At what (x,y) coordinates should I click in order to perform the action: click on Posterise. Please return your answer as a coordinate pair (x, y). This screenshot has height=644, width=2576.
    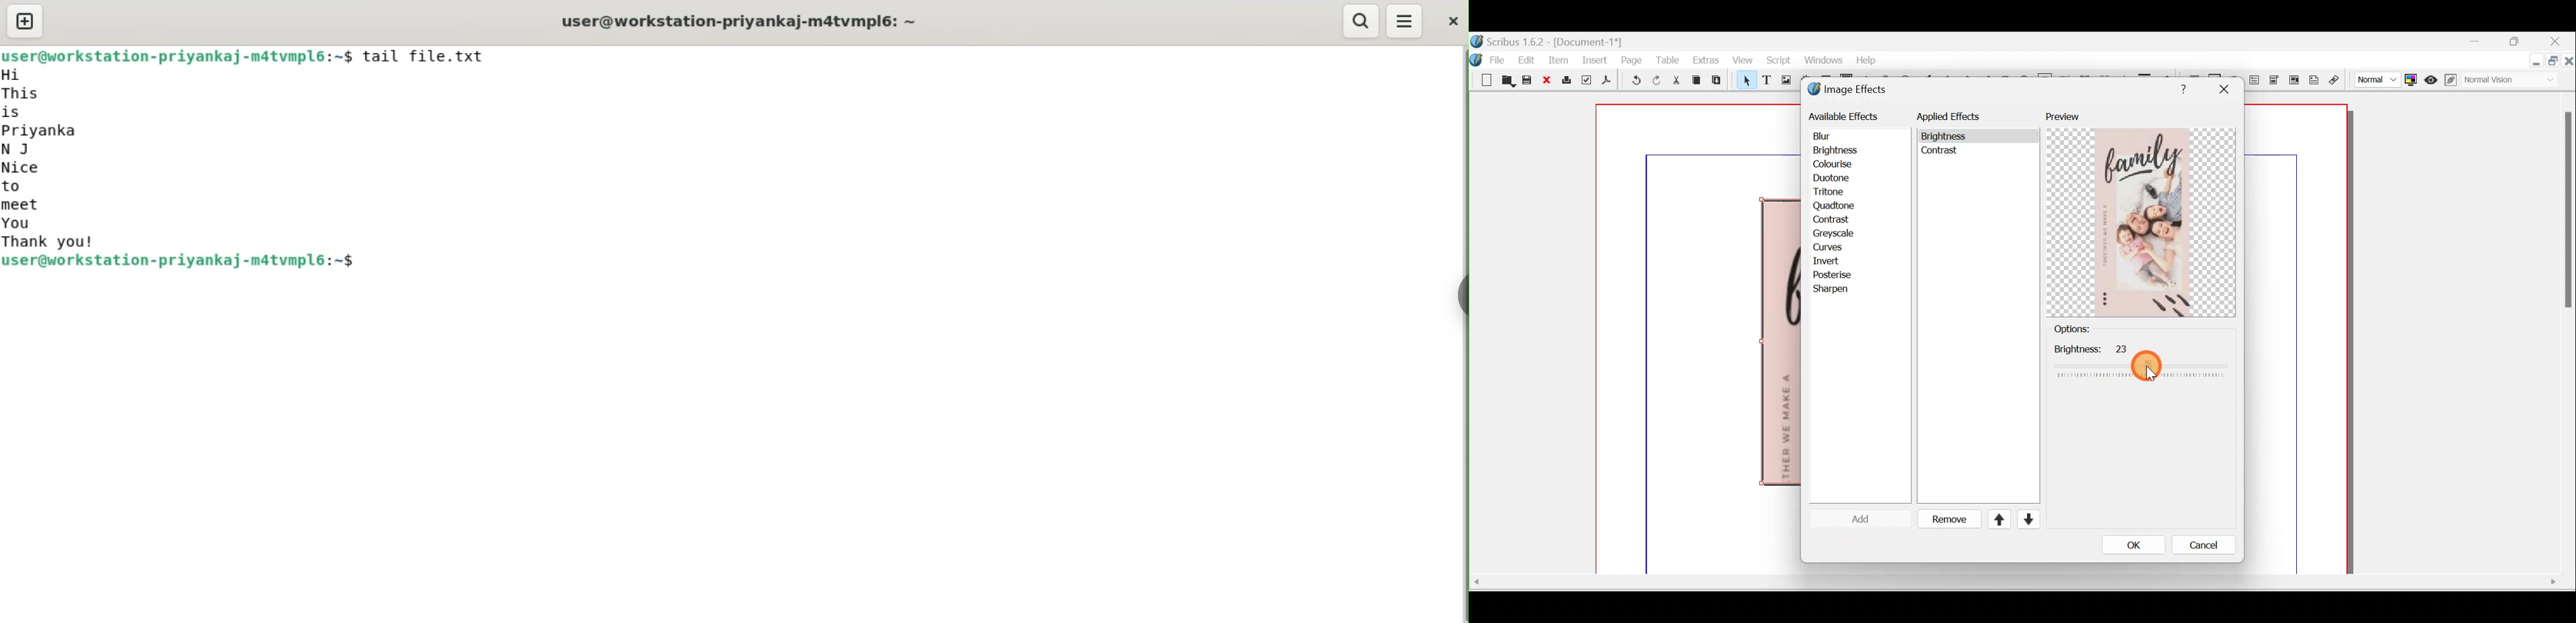
    Looking at the image, I should click on (1840, 275).